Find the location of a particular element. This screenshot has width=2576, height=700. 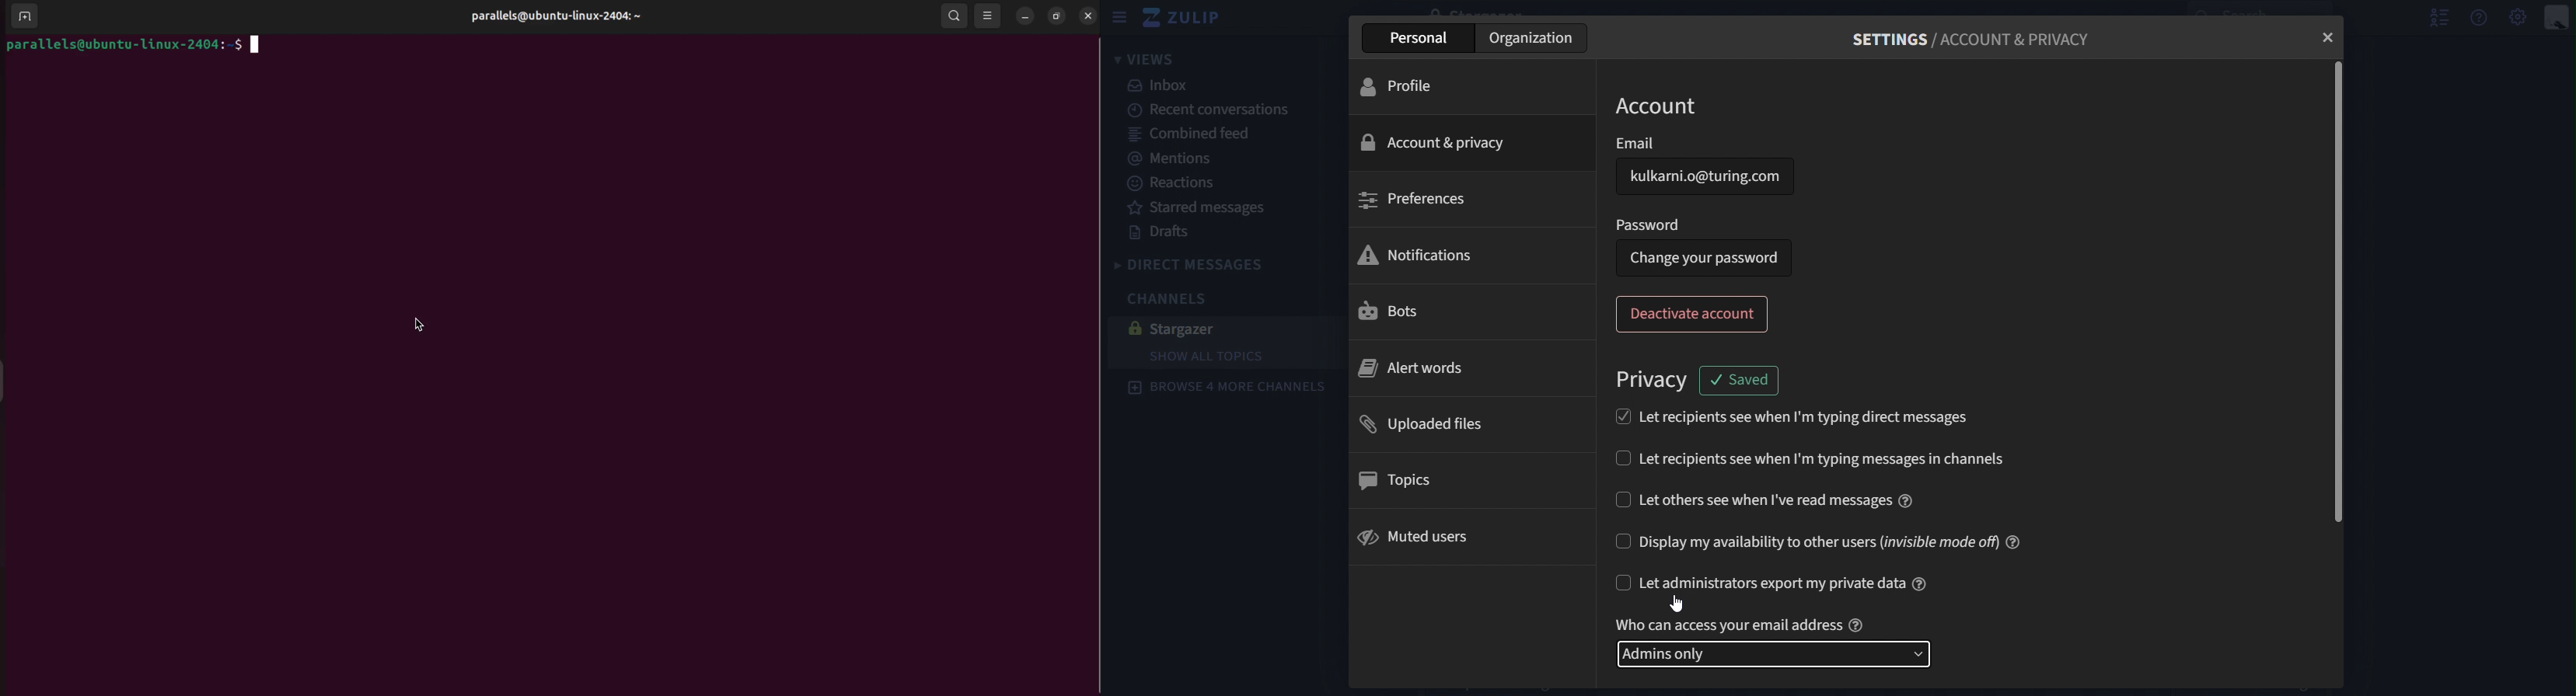

let recipients see when Im typing direct messages is located at coordinates (1787, 416).